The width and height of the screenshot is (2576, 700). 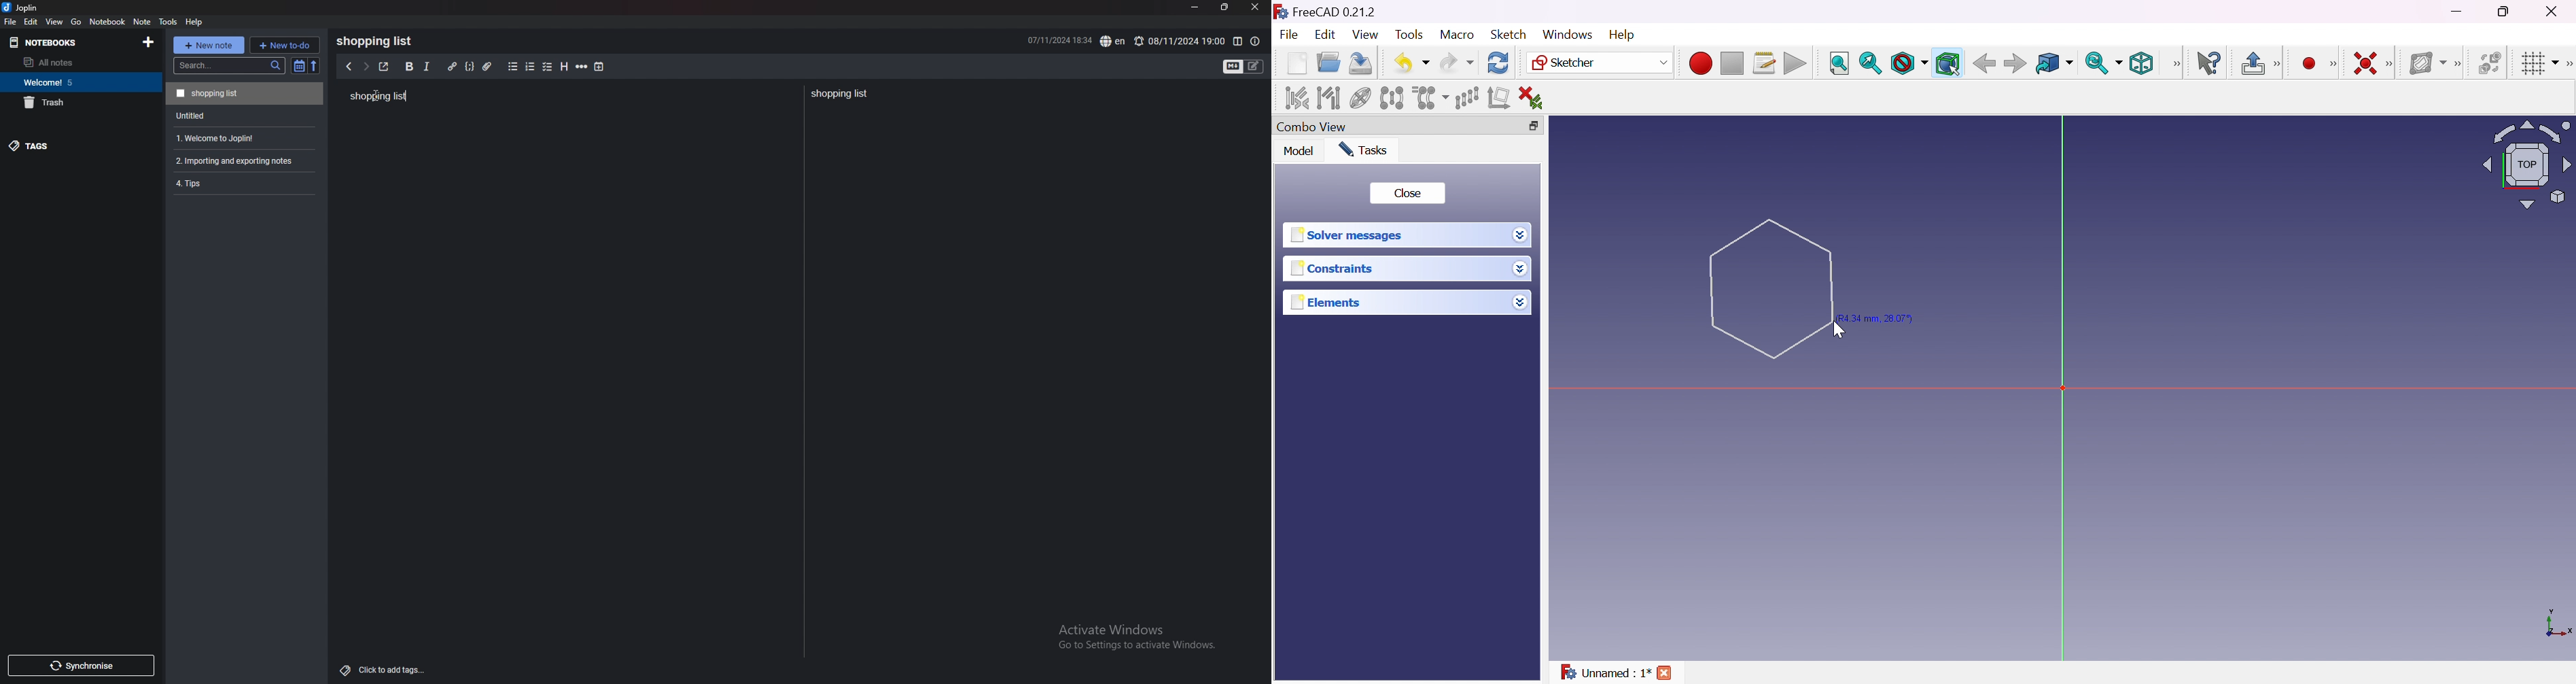 What do you see at coordinates (1328, 63) in the screenshot?
I see `Open` at bounding box center [1328, 63].